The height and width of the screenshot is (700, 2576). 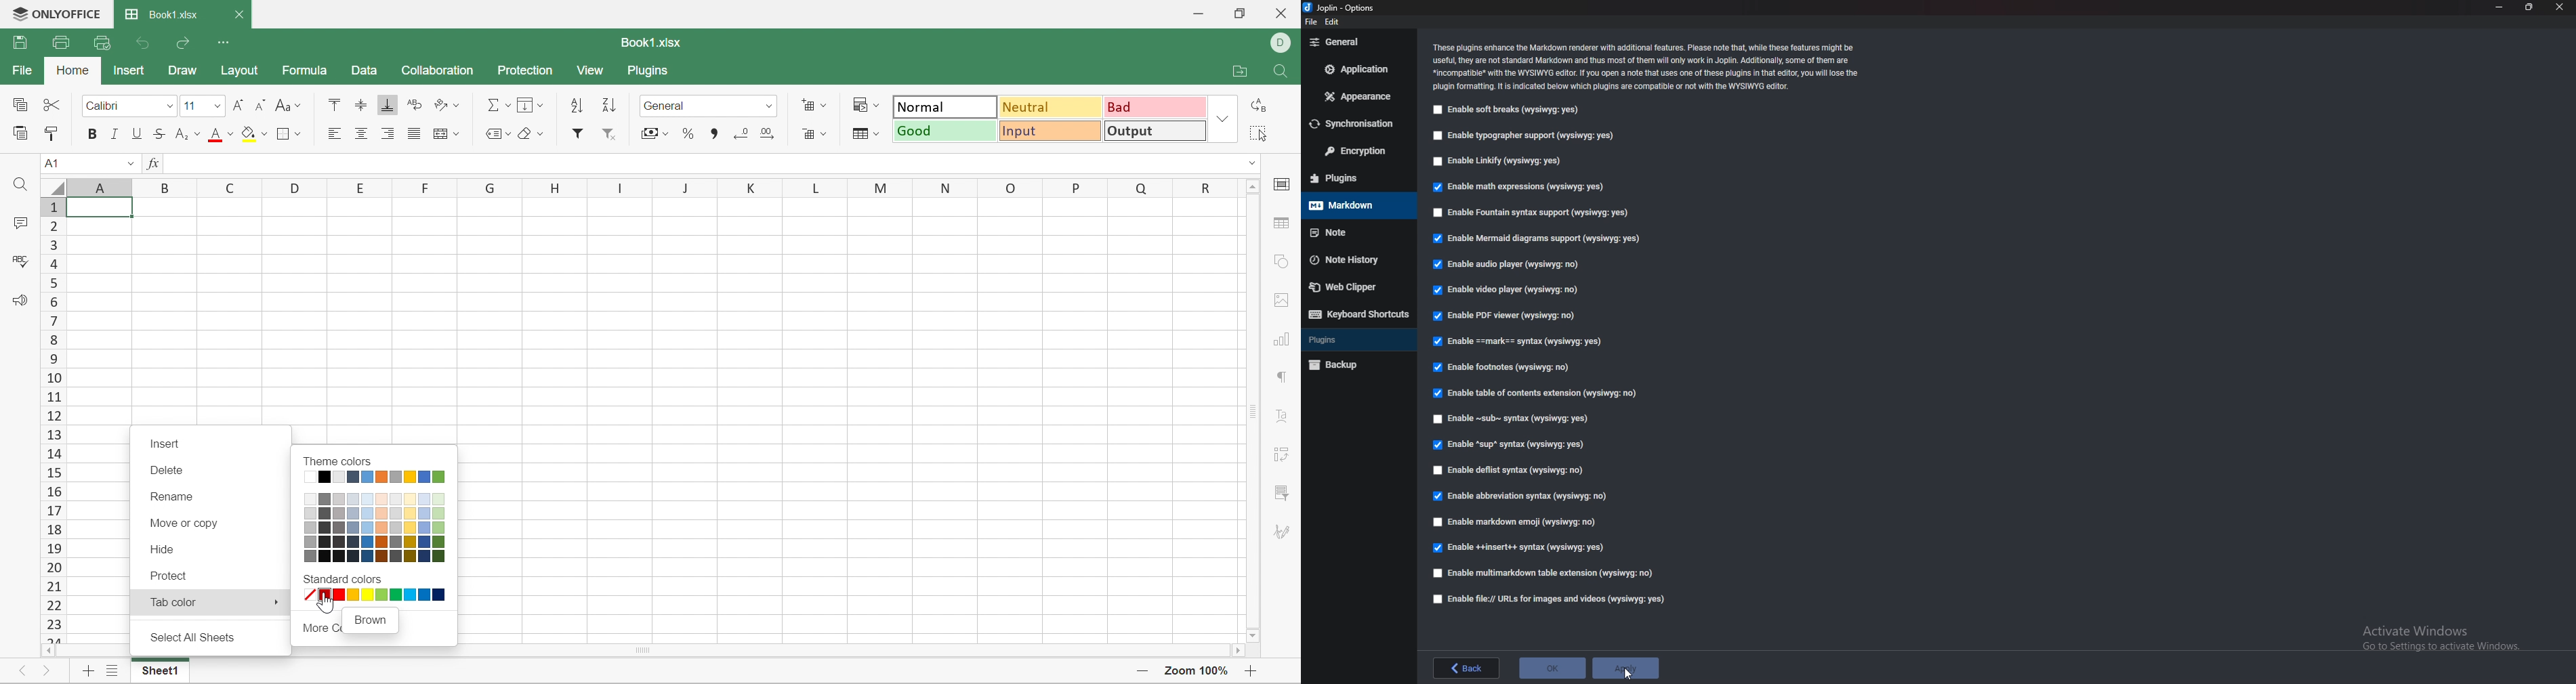 I want to click on Plugins, so click(x=1354, y=177).